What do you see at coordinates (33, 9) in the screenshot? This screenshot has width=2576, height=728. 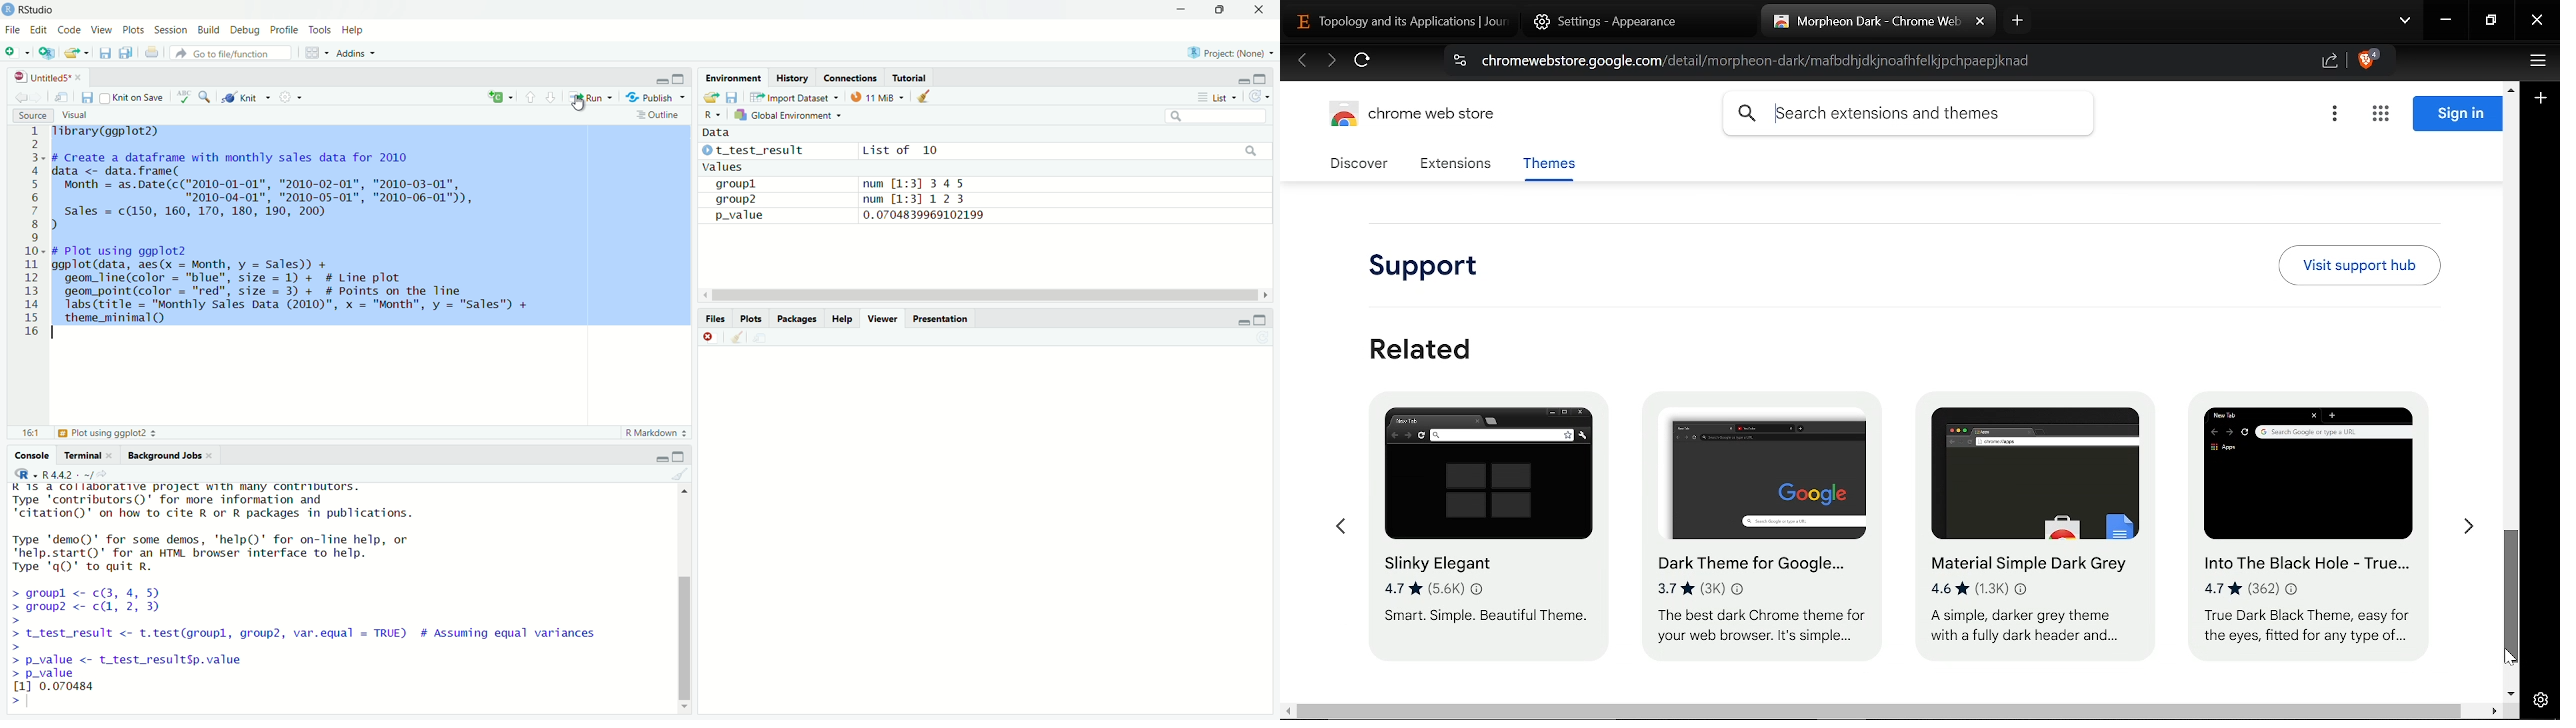 I see `RStudio` at bounding box center [33, 9].